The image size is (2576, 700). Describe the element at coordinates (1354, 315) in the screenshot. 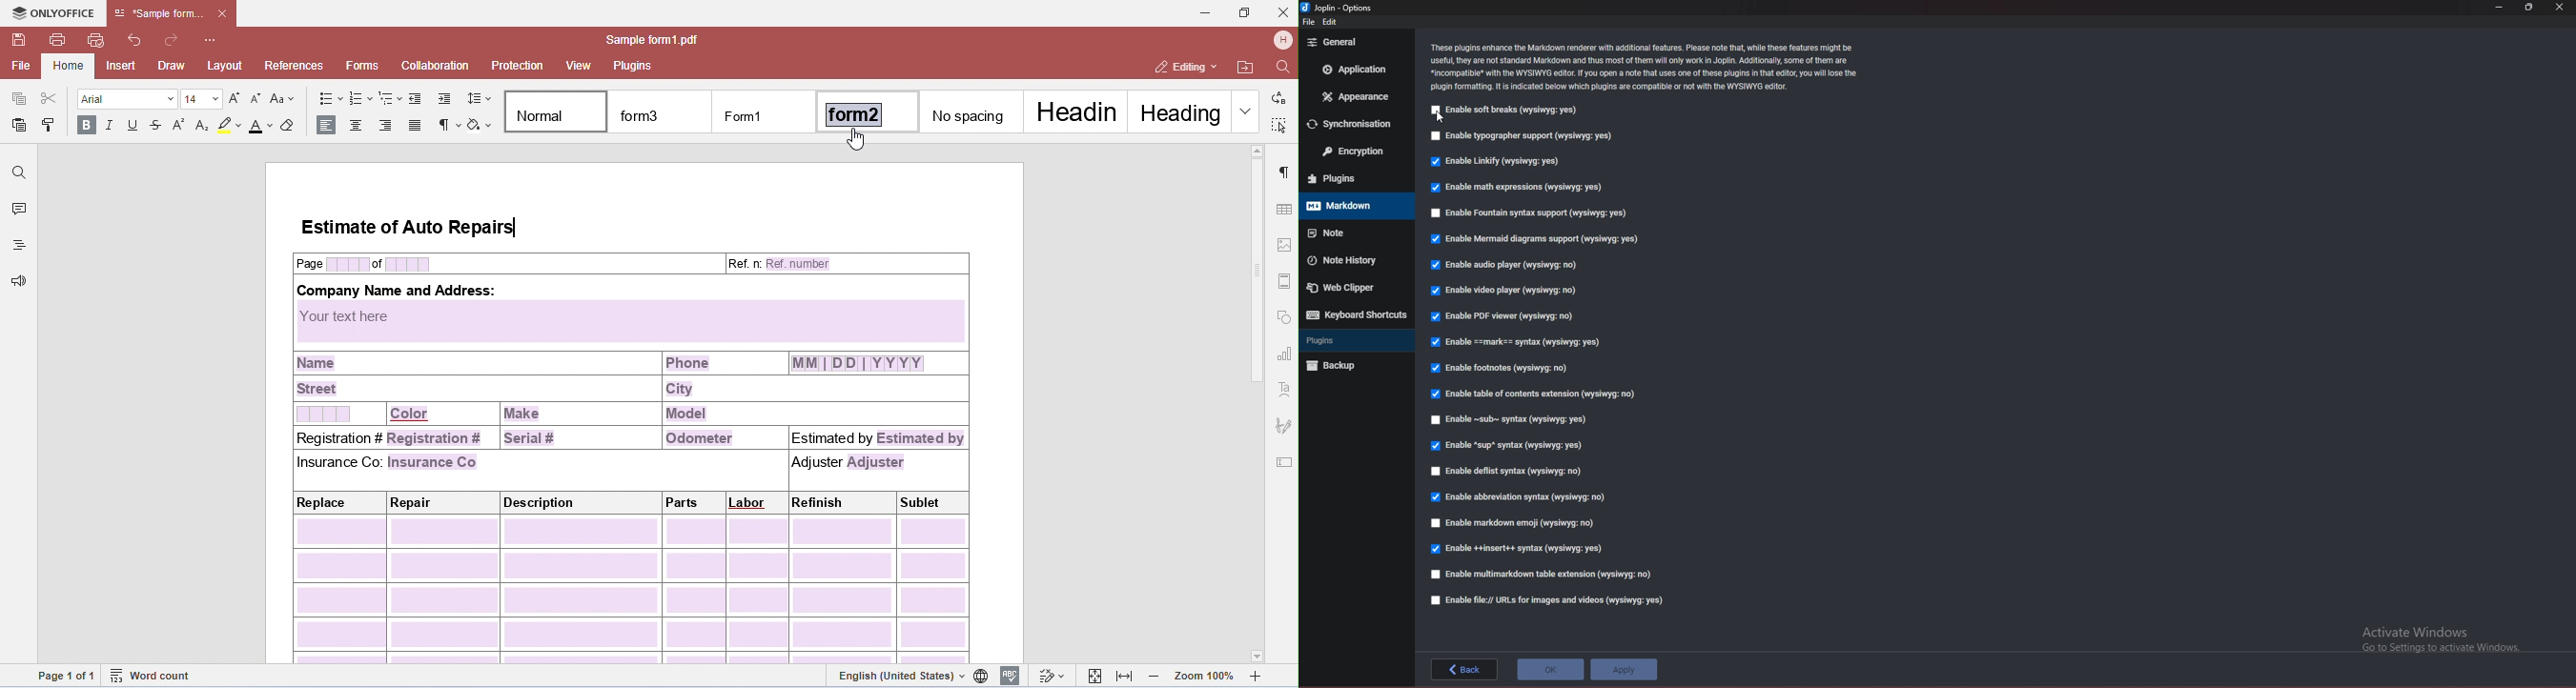

I see `keyboard shortcuts` at that location.